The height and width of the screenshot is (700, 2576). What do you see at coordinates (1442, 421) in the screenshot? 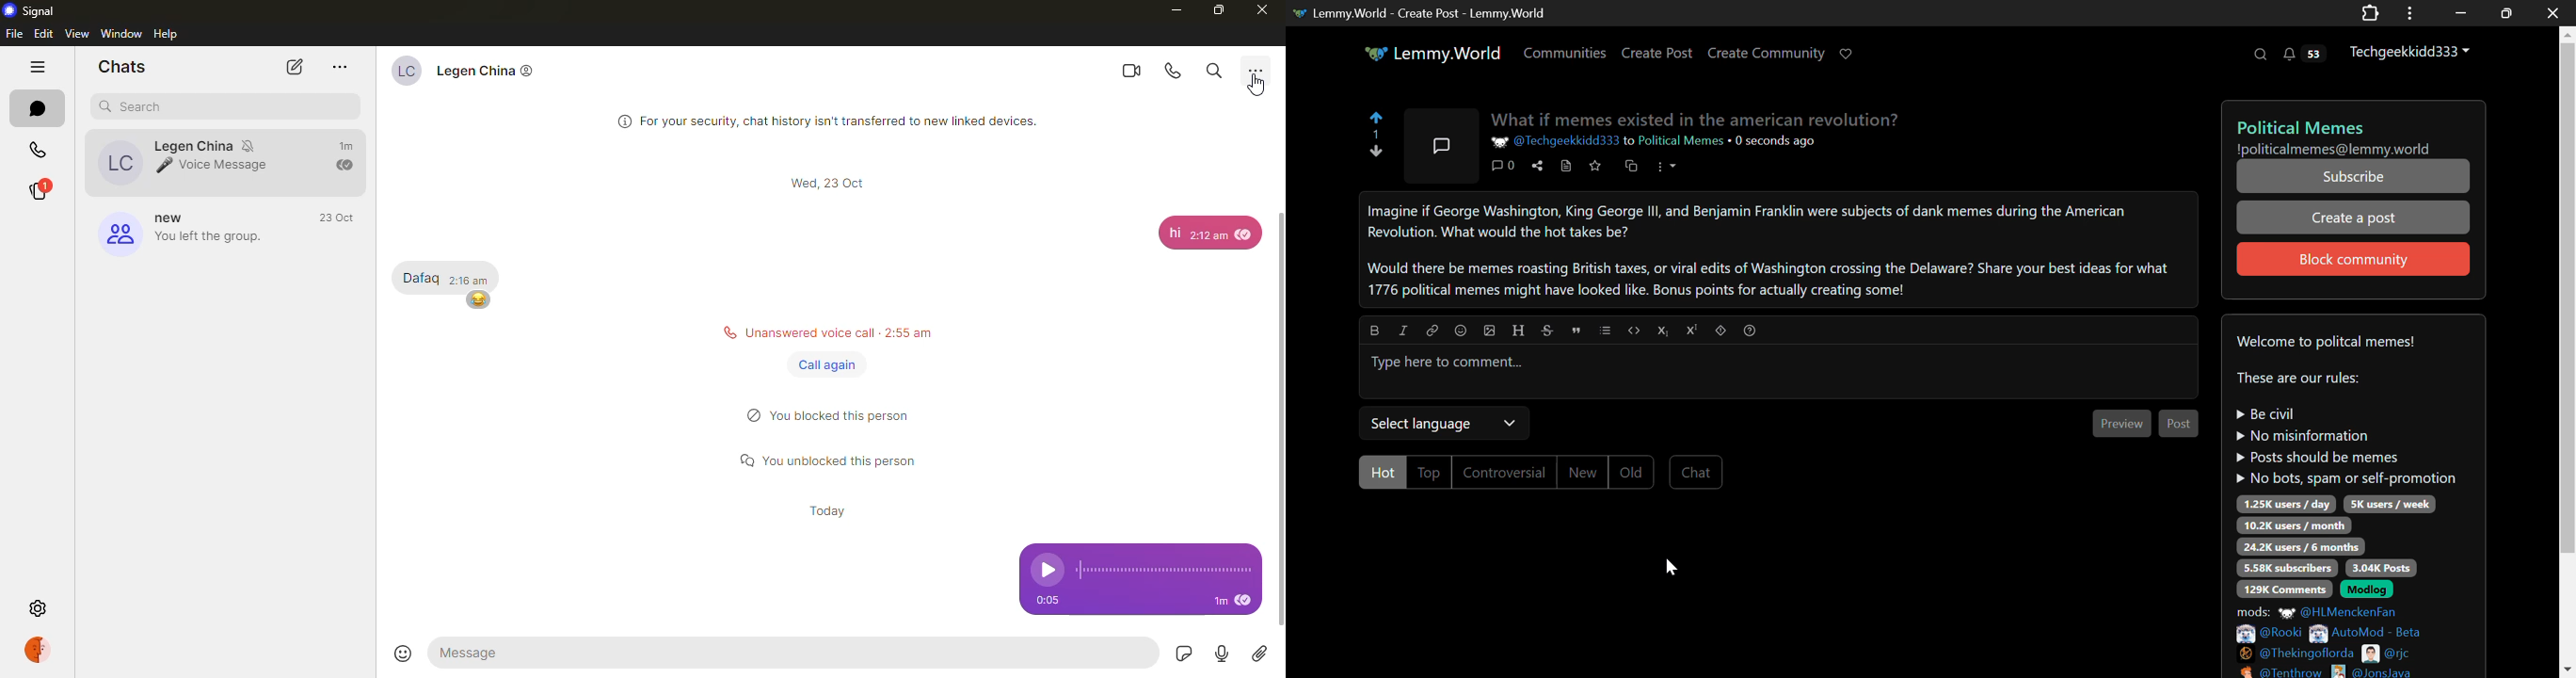
I see `Select Language` at bounding box center [1442, 421].